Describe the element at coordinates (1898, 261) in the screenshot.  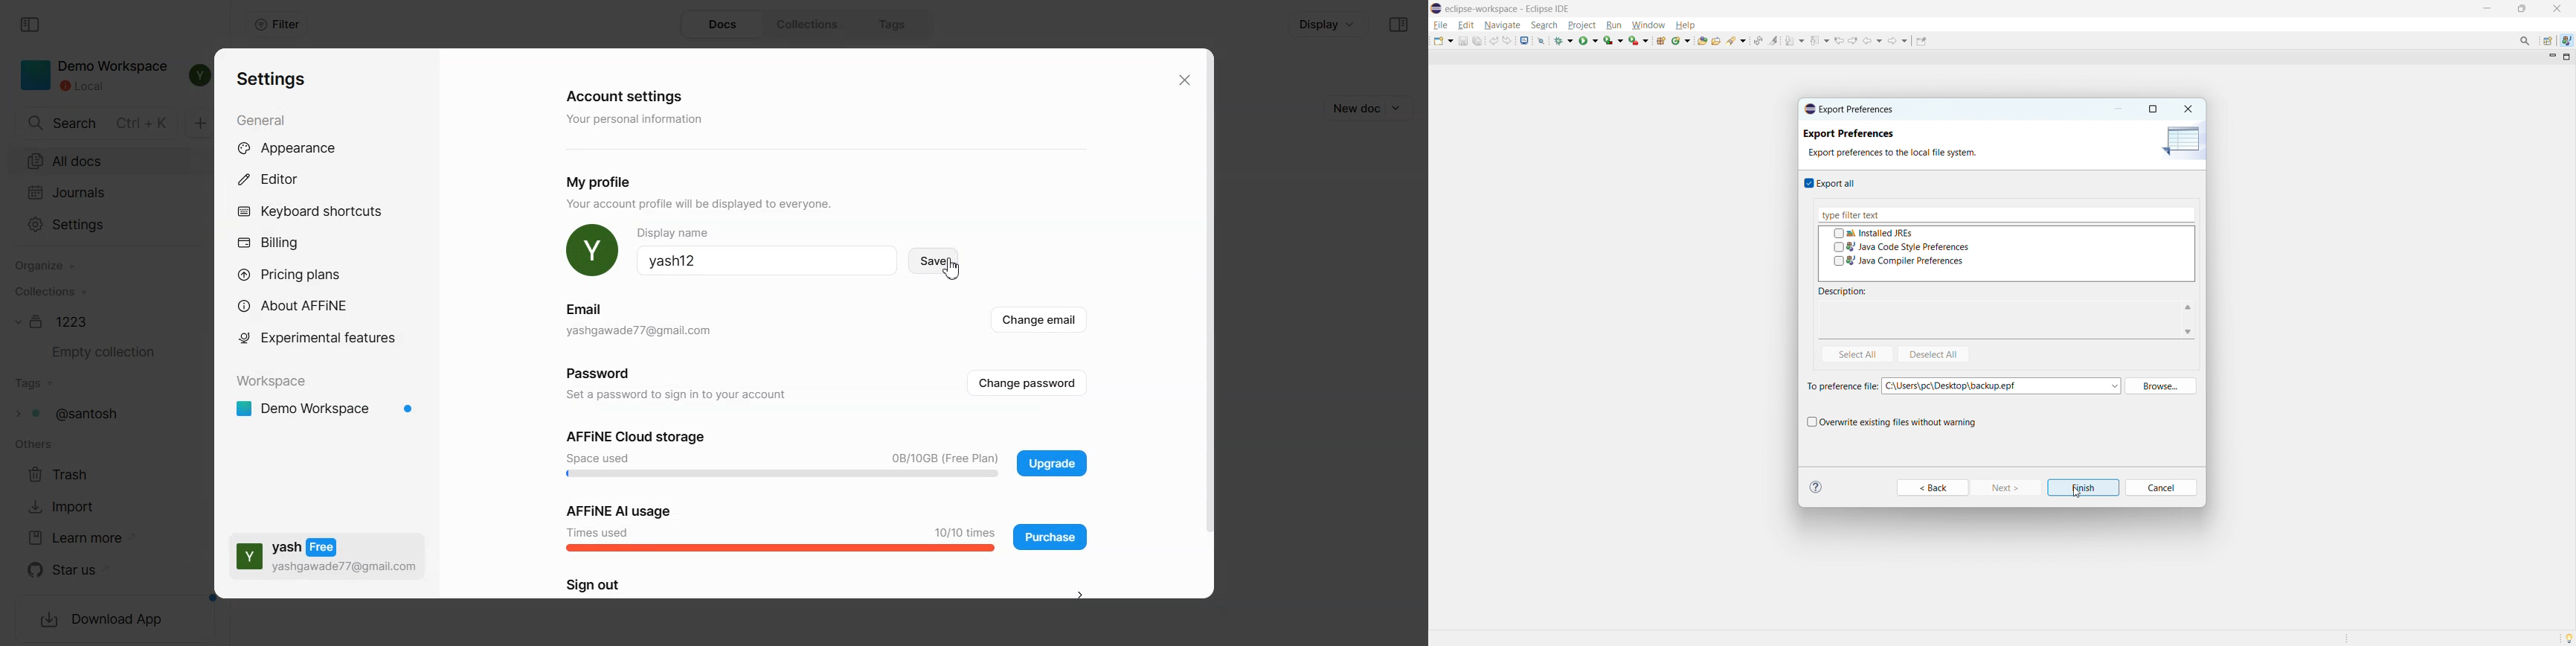
I see `java compiler preferences` at that location.